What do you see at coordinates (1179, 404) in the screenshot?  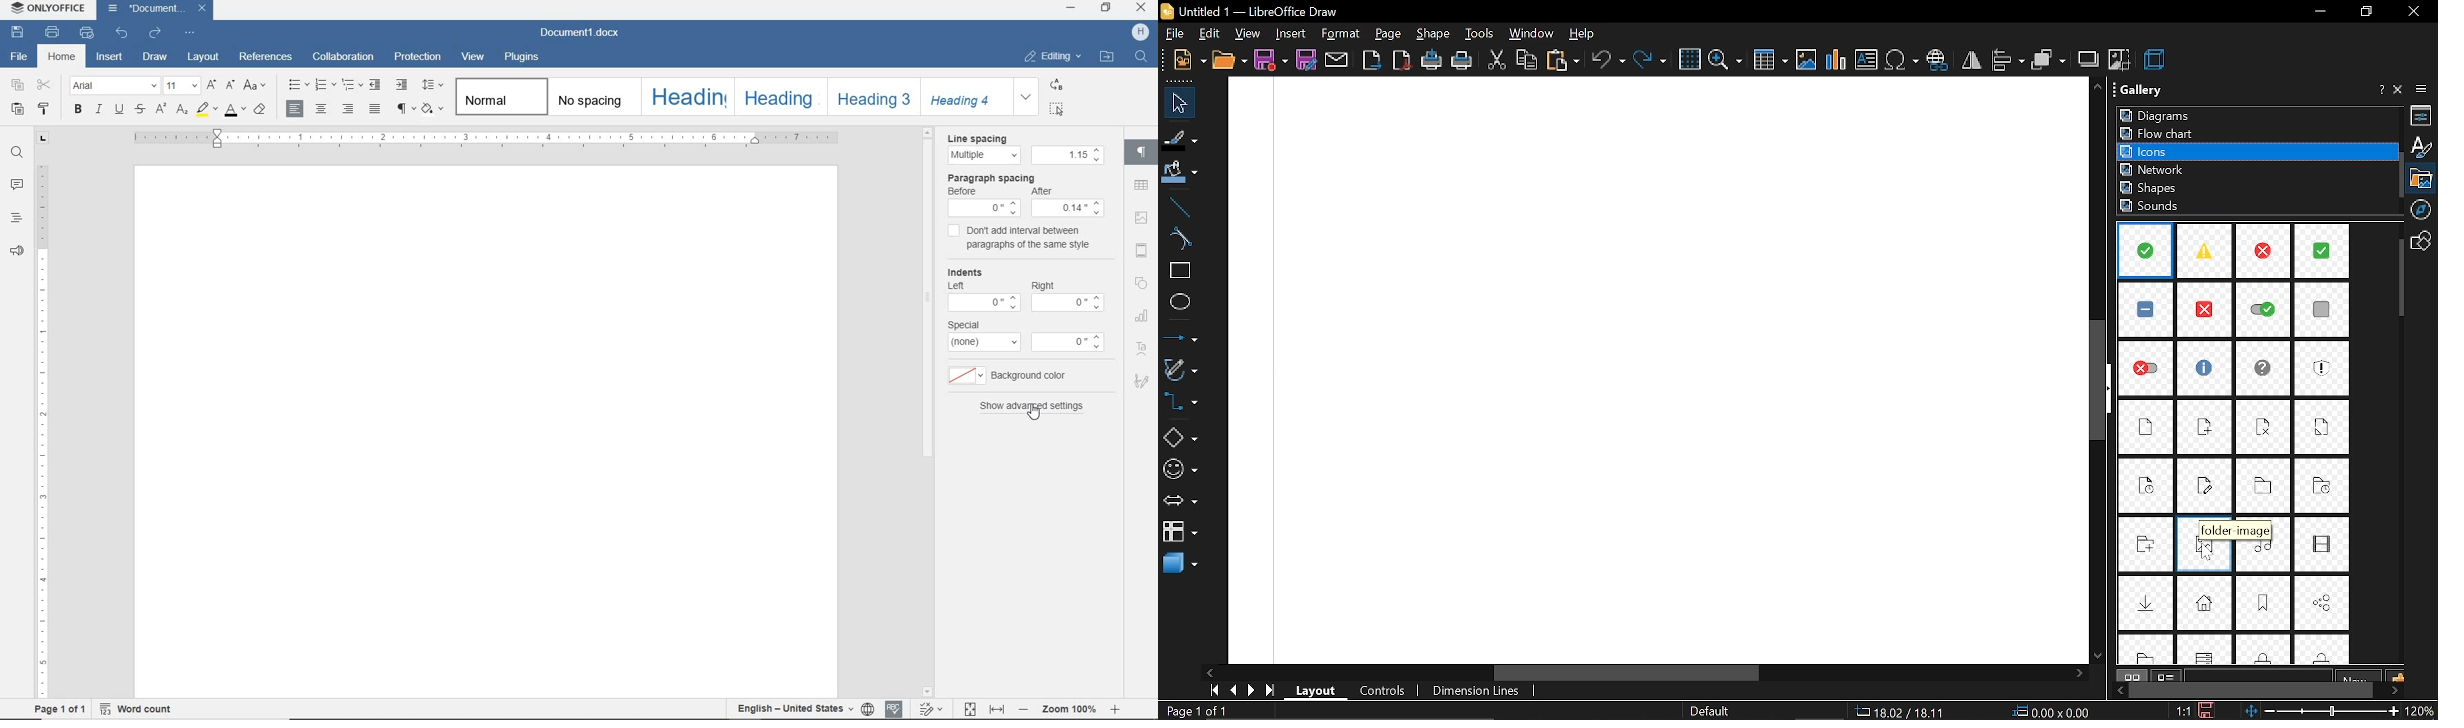 I see `connector` at bounding box center [1179, 404].